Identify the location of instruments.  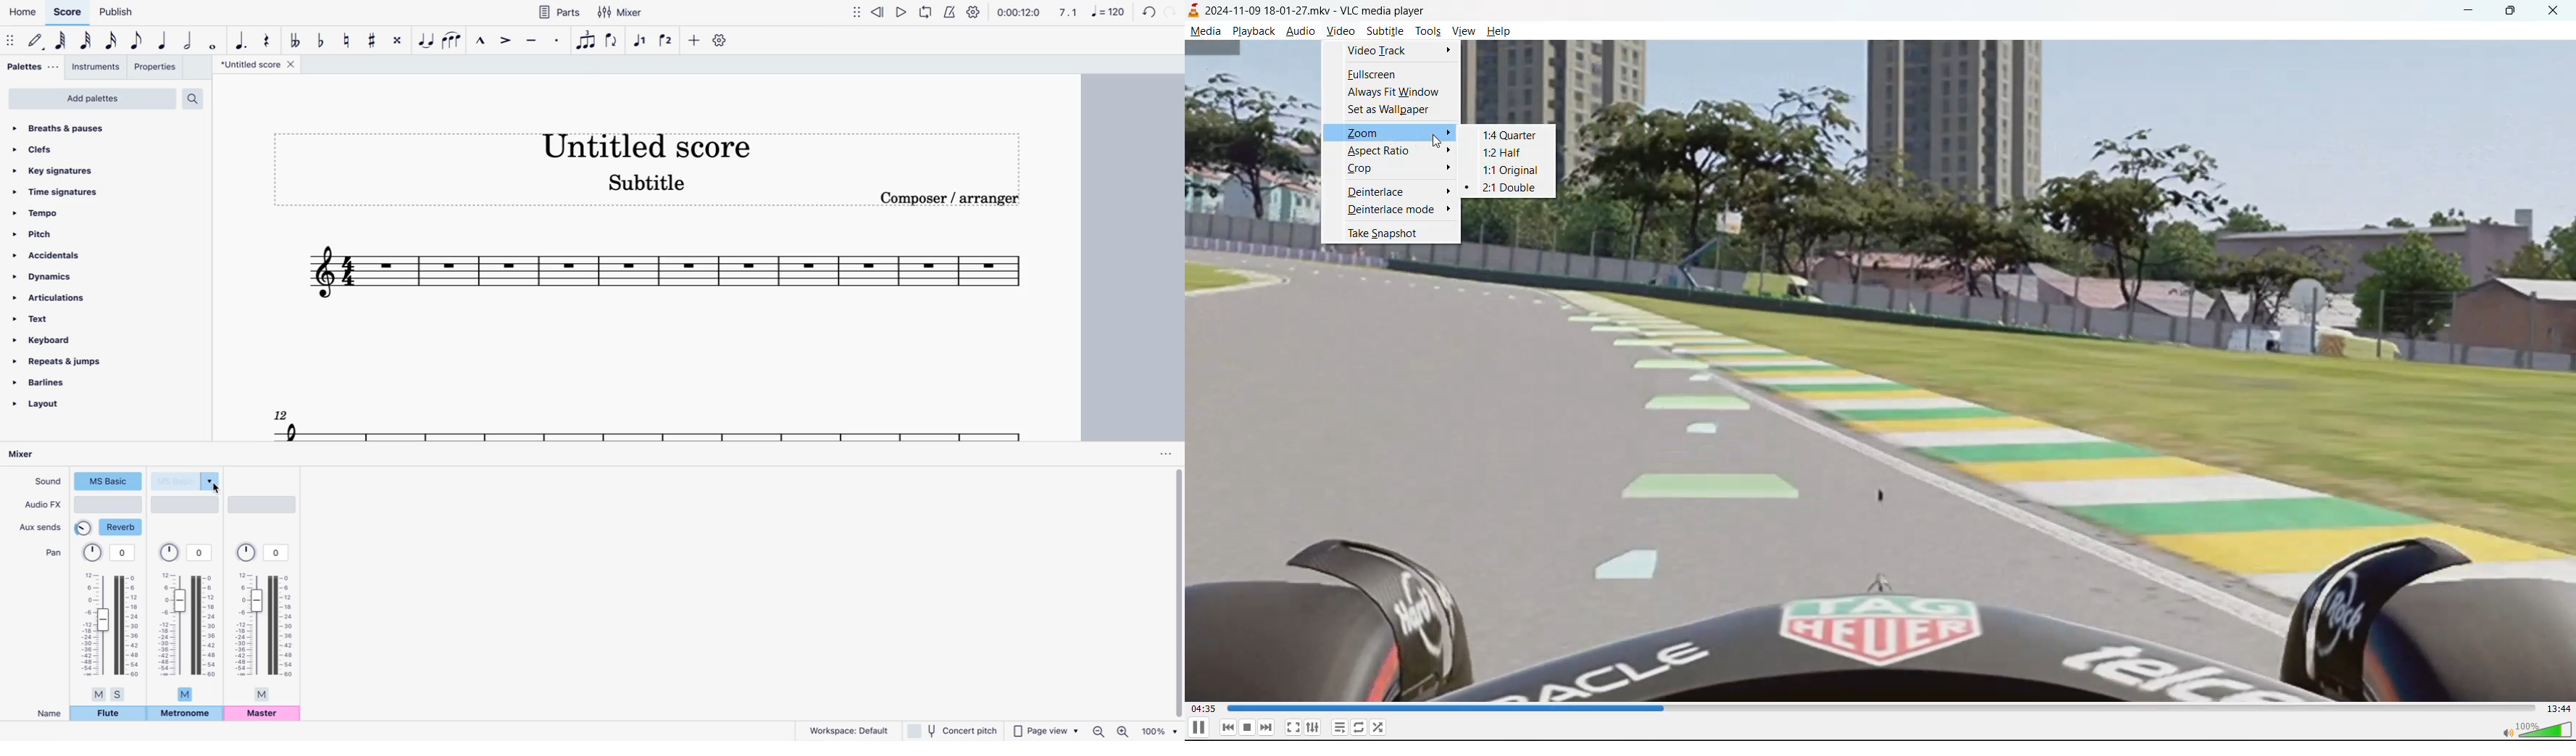
(97, 68).